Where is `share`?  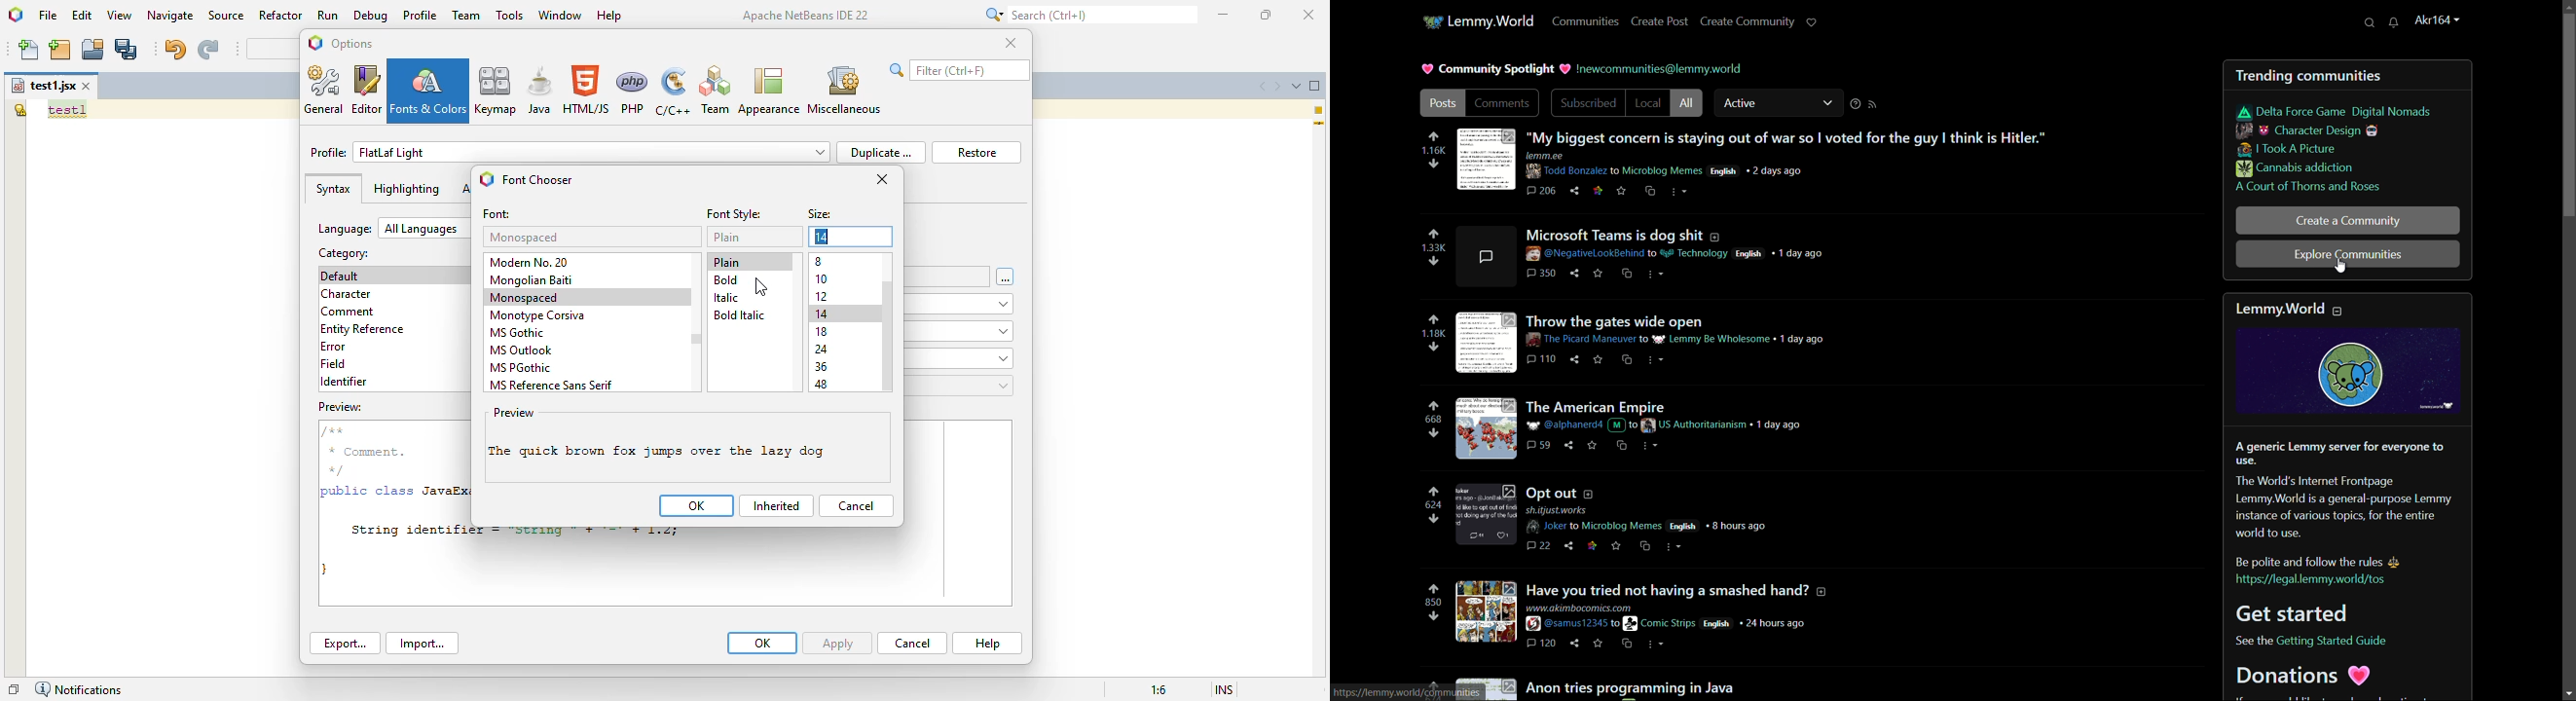
share is located at coordinates (1570, 444).